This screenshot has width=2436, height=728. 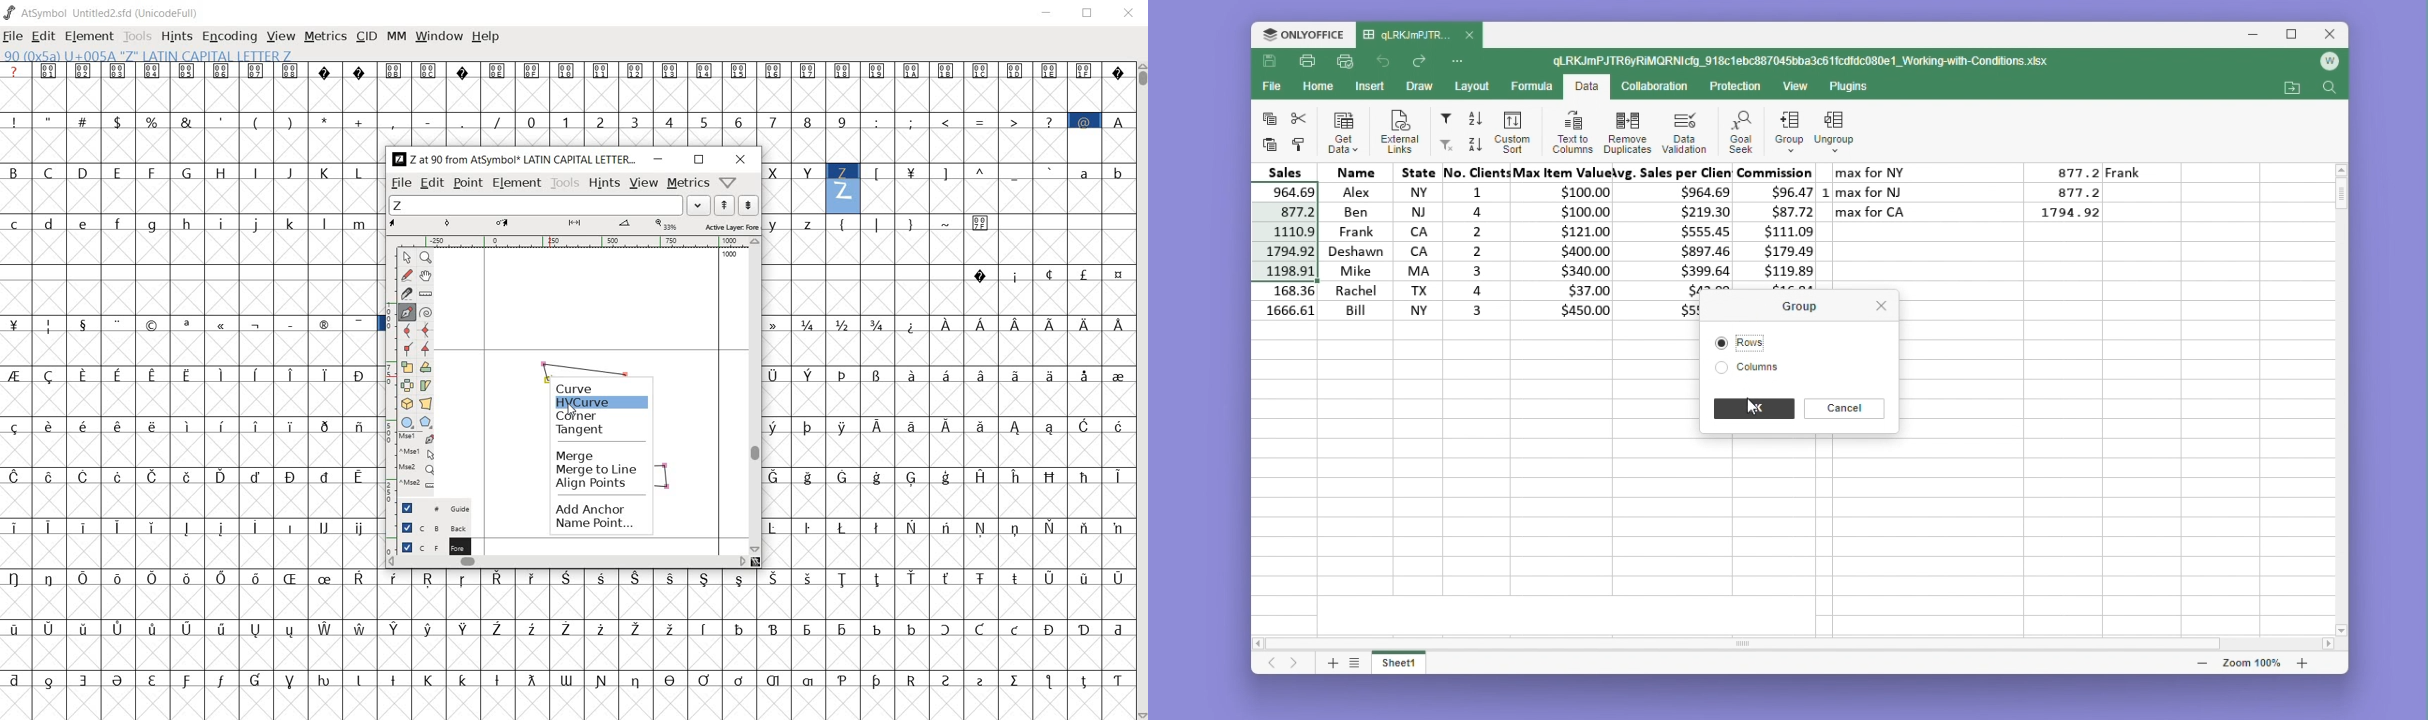 What do you see at coordinates (1396, 132) in the screenshot?
I see `External links` at bounding box center [1396, 132].